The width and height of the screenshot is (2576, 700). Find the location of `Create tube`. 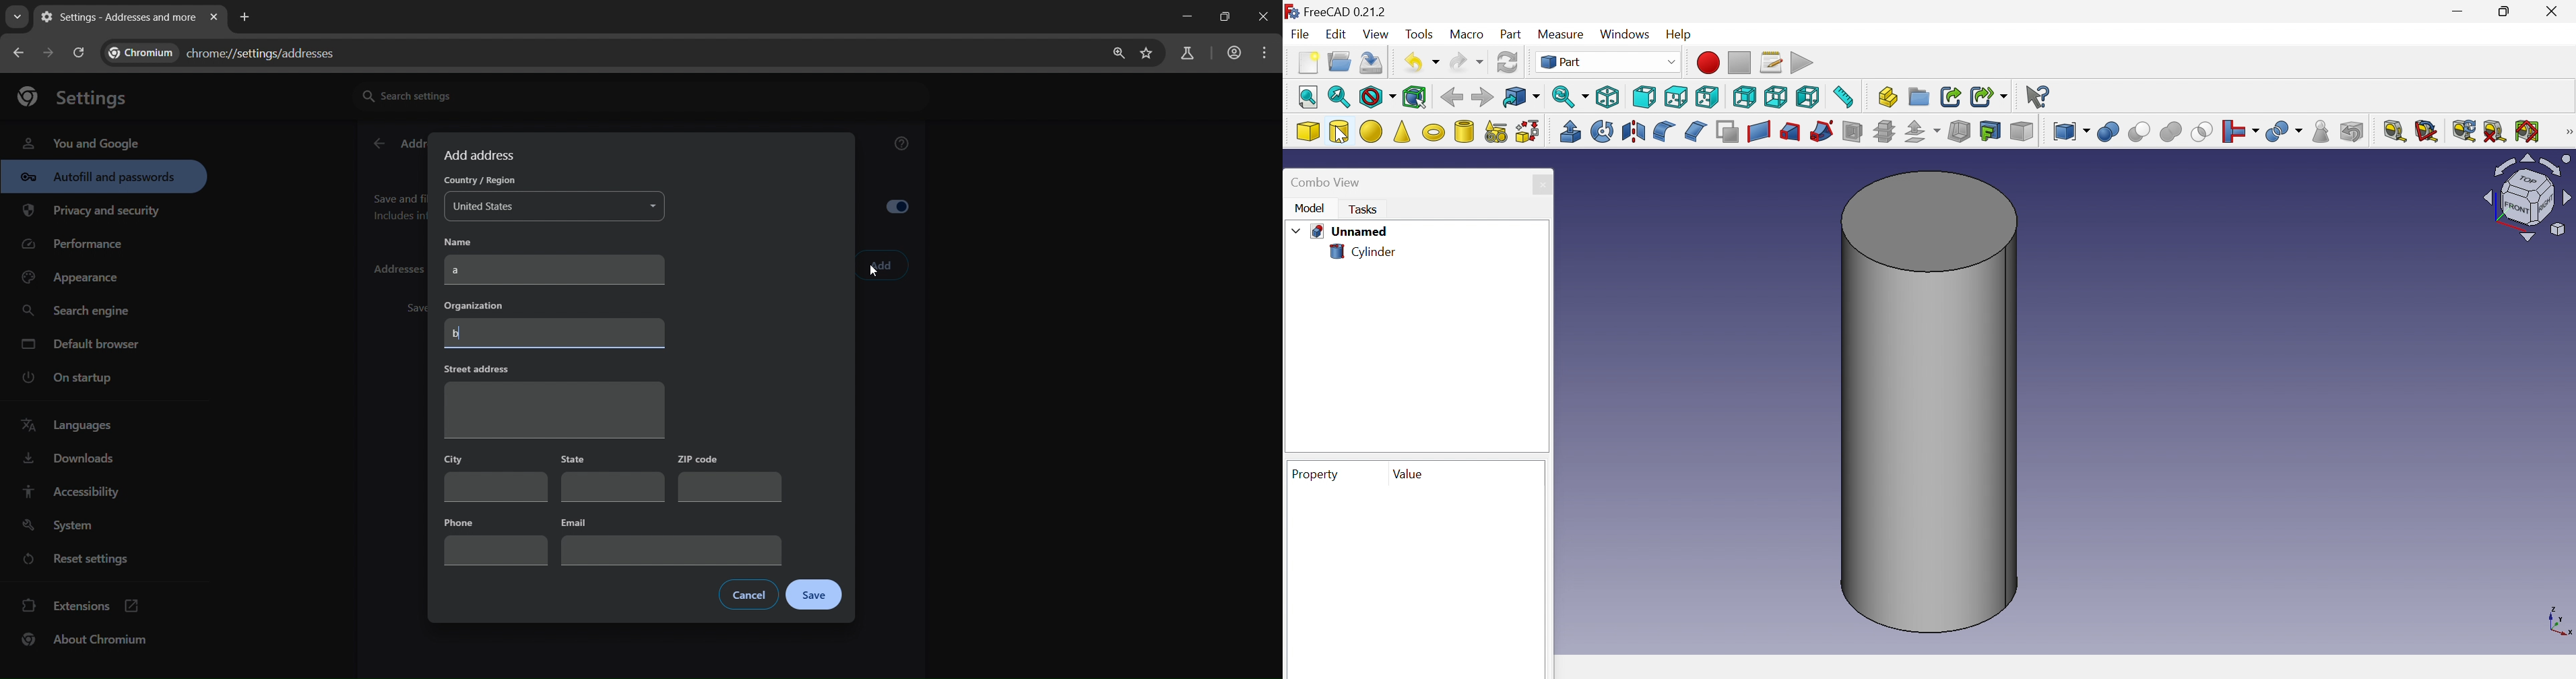

Create tube is located at coordinates (1464, 131).